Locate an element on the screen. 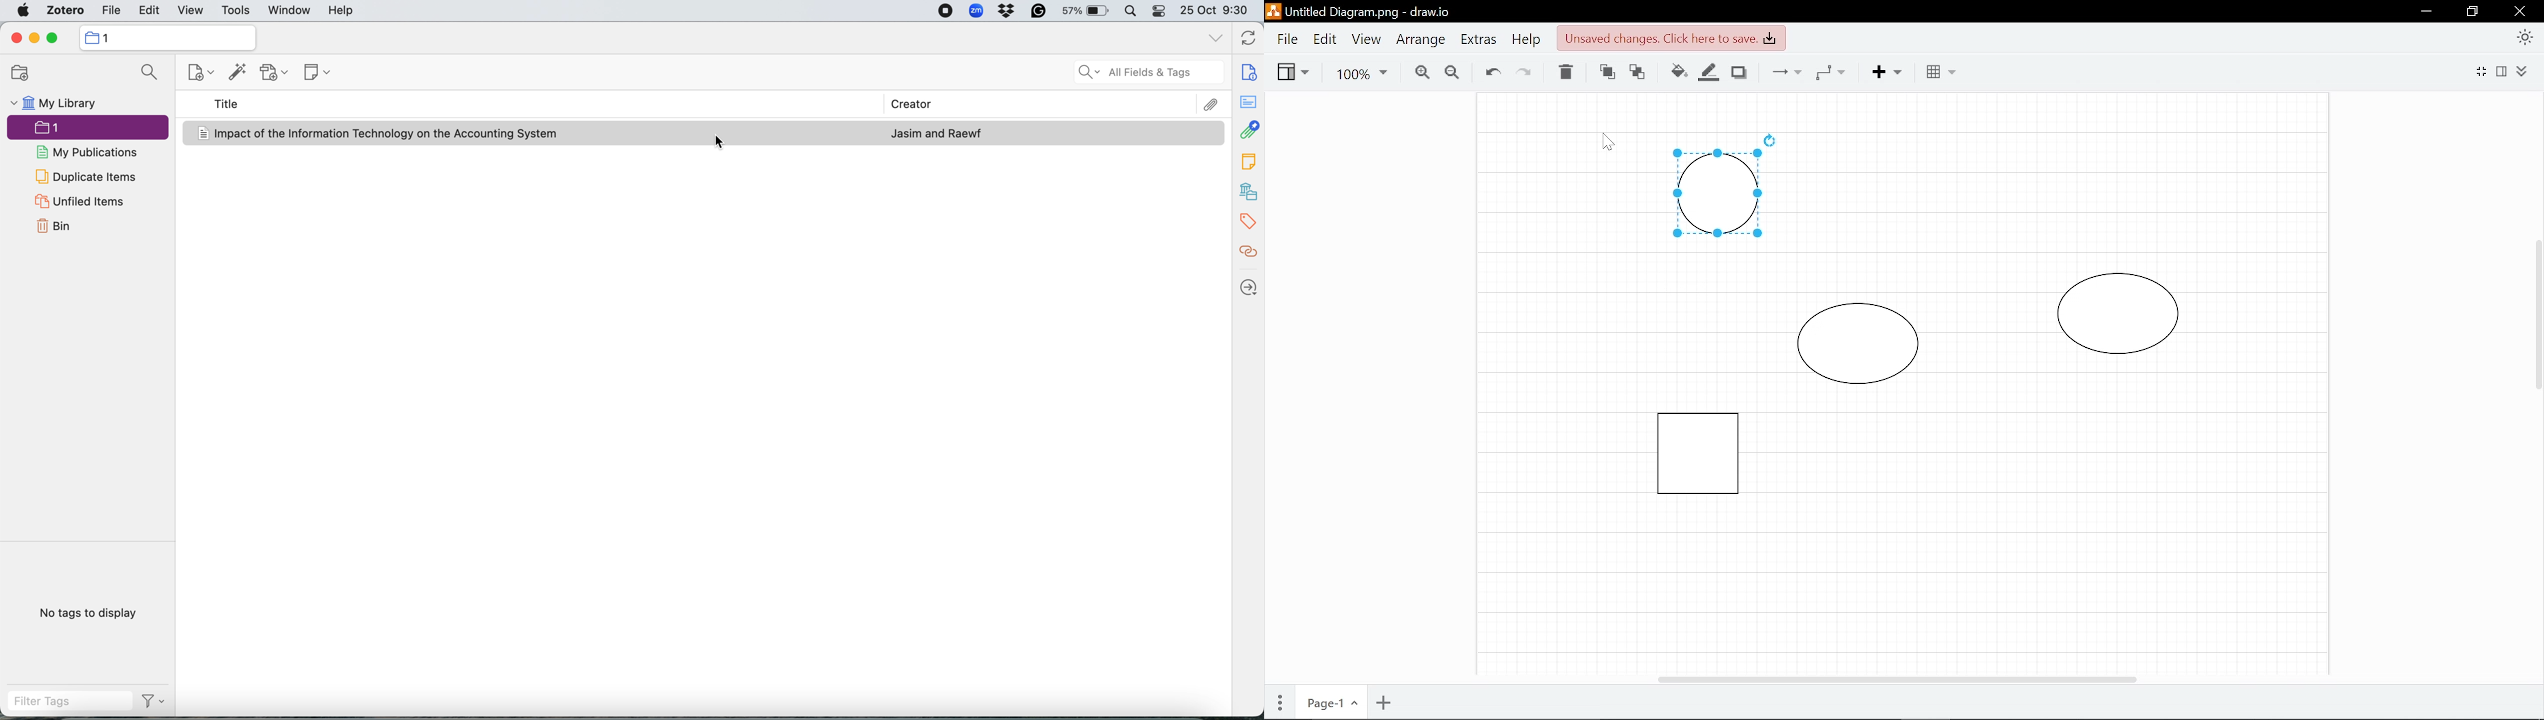 Image resolution: width=2548 pixels, height=728 pixels. add attachment is located at coordinates (275, 73).